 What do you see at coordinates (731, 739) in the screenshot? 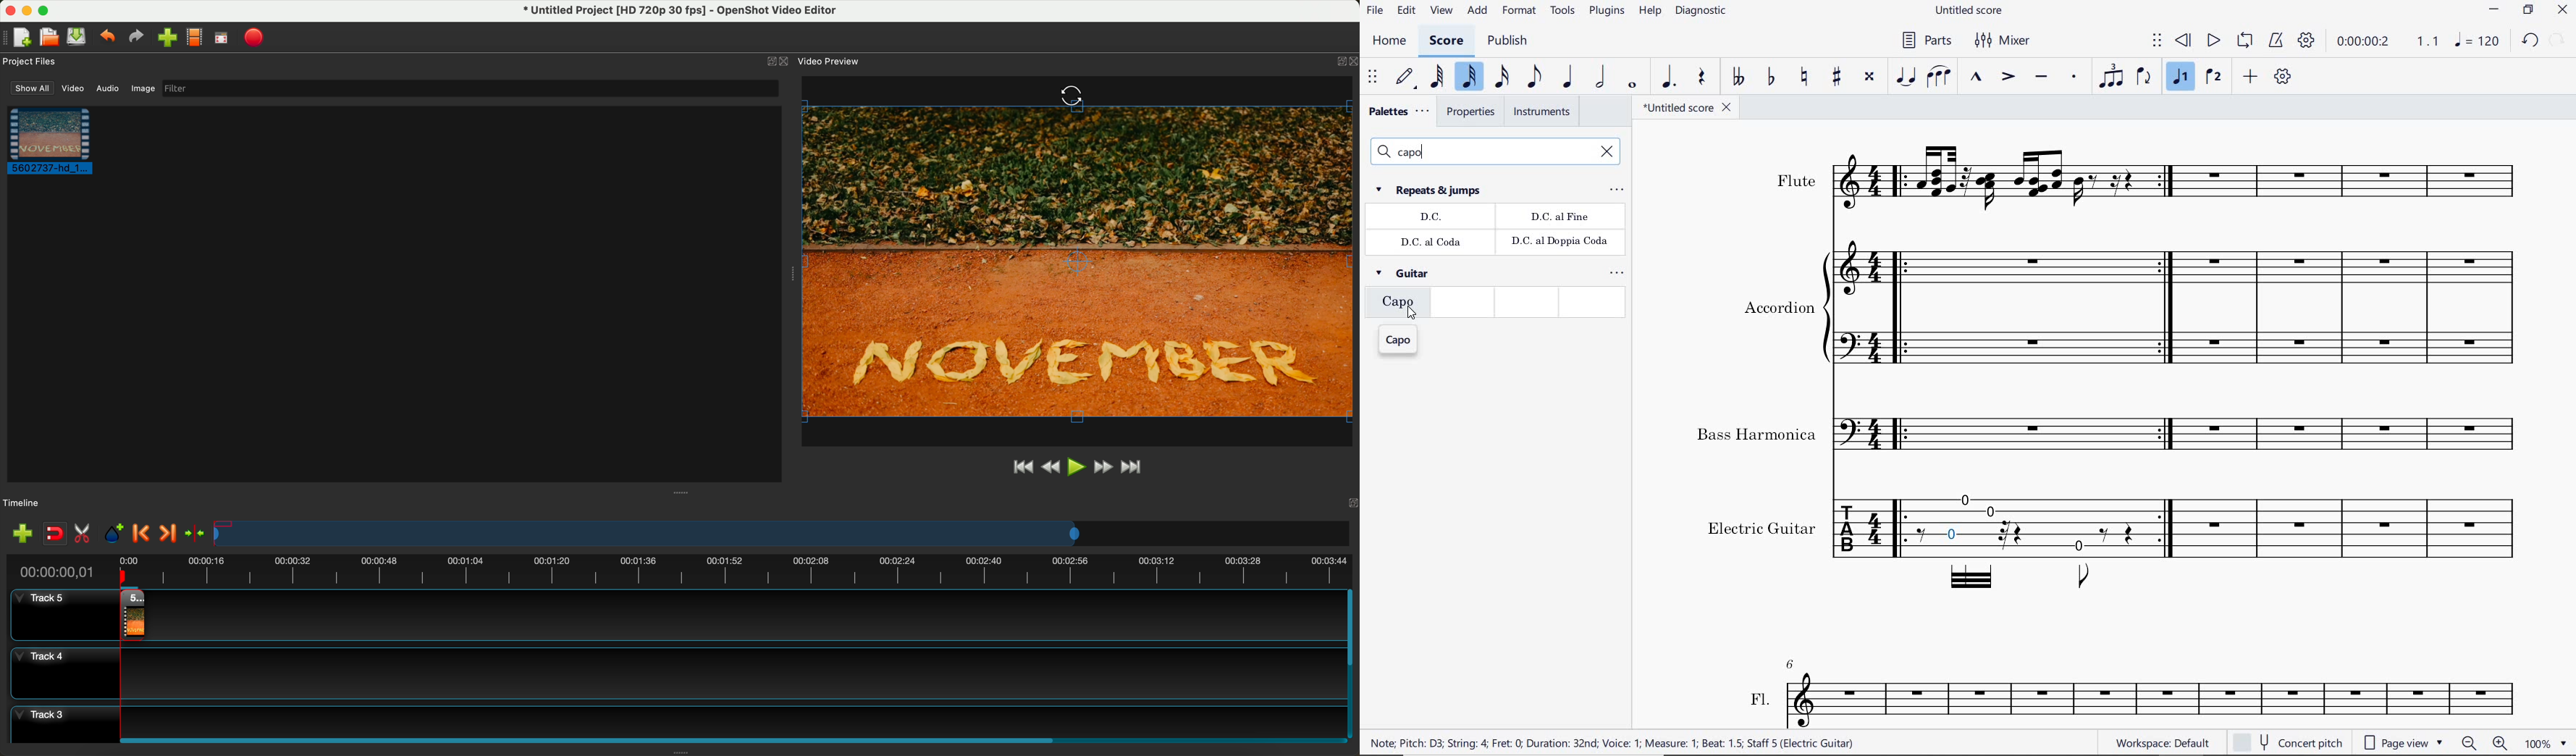
I see `scroll bar` at bounding box center [731, 739].